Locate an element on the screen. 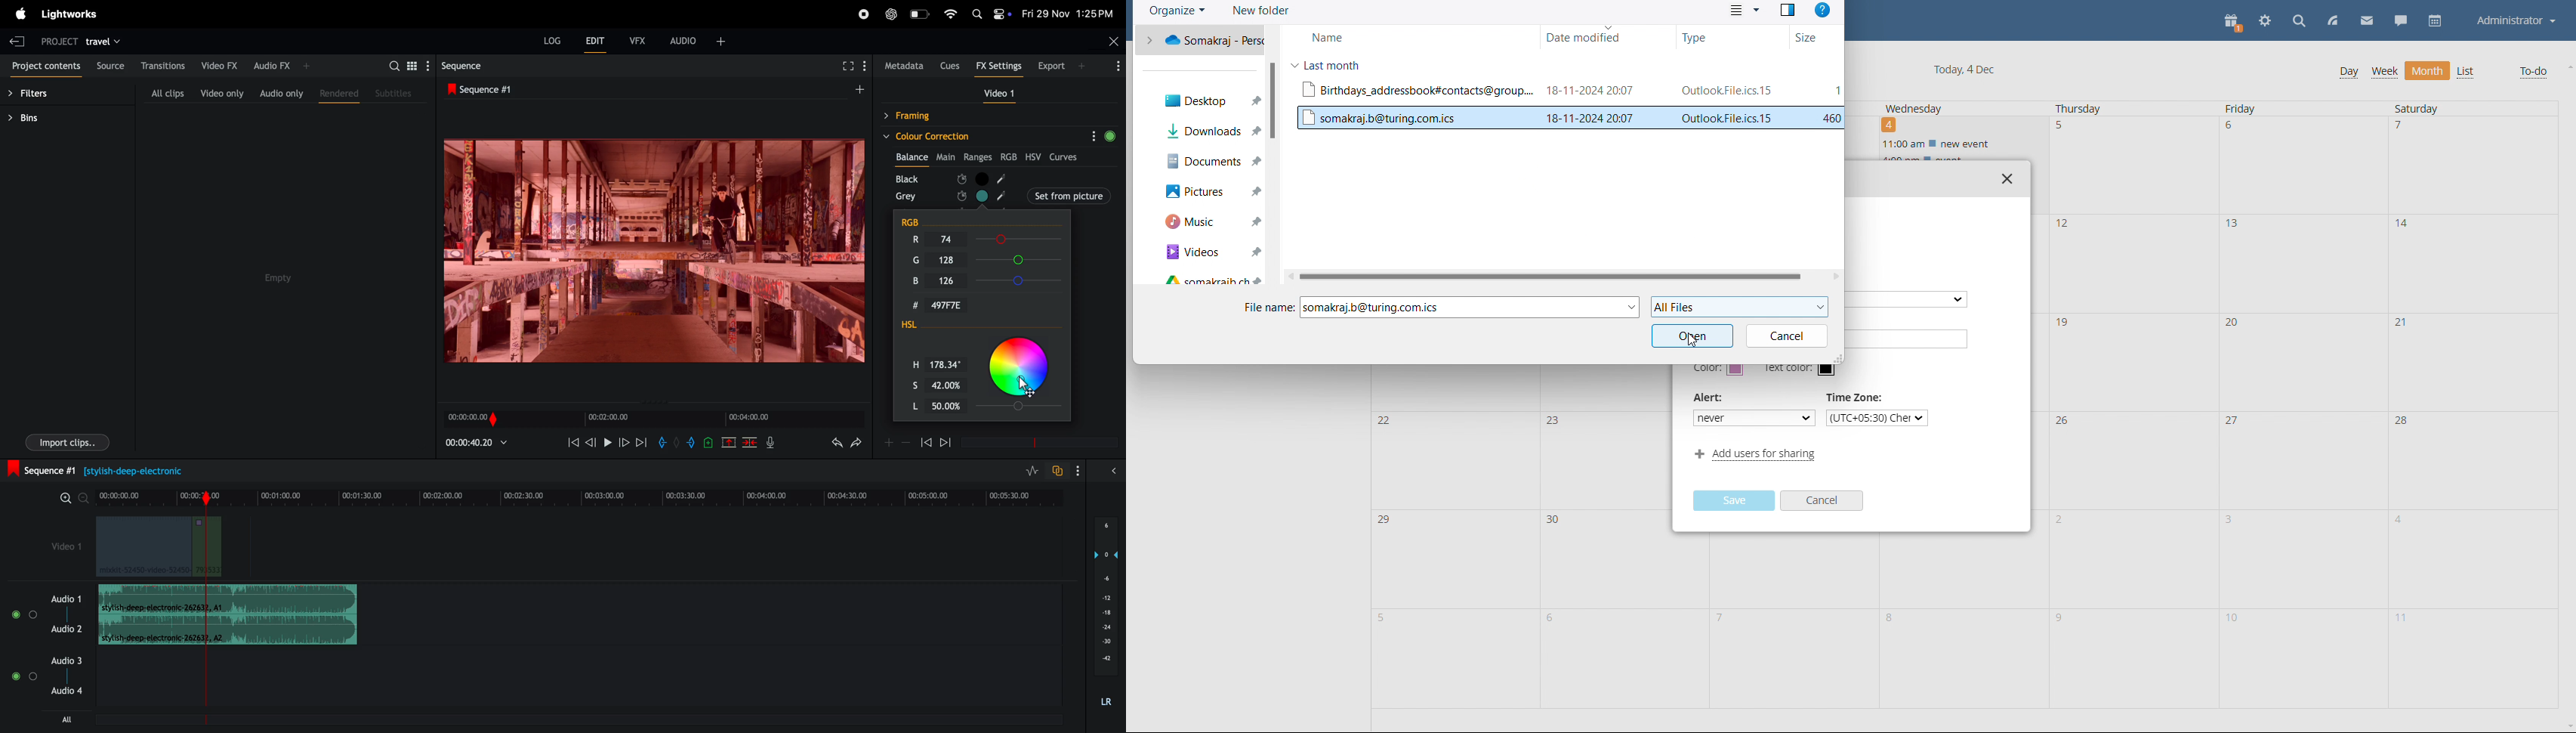  S Input is located at coordinates (949, 383).